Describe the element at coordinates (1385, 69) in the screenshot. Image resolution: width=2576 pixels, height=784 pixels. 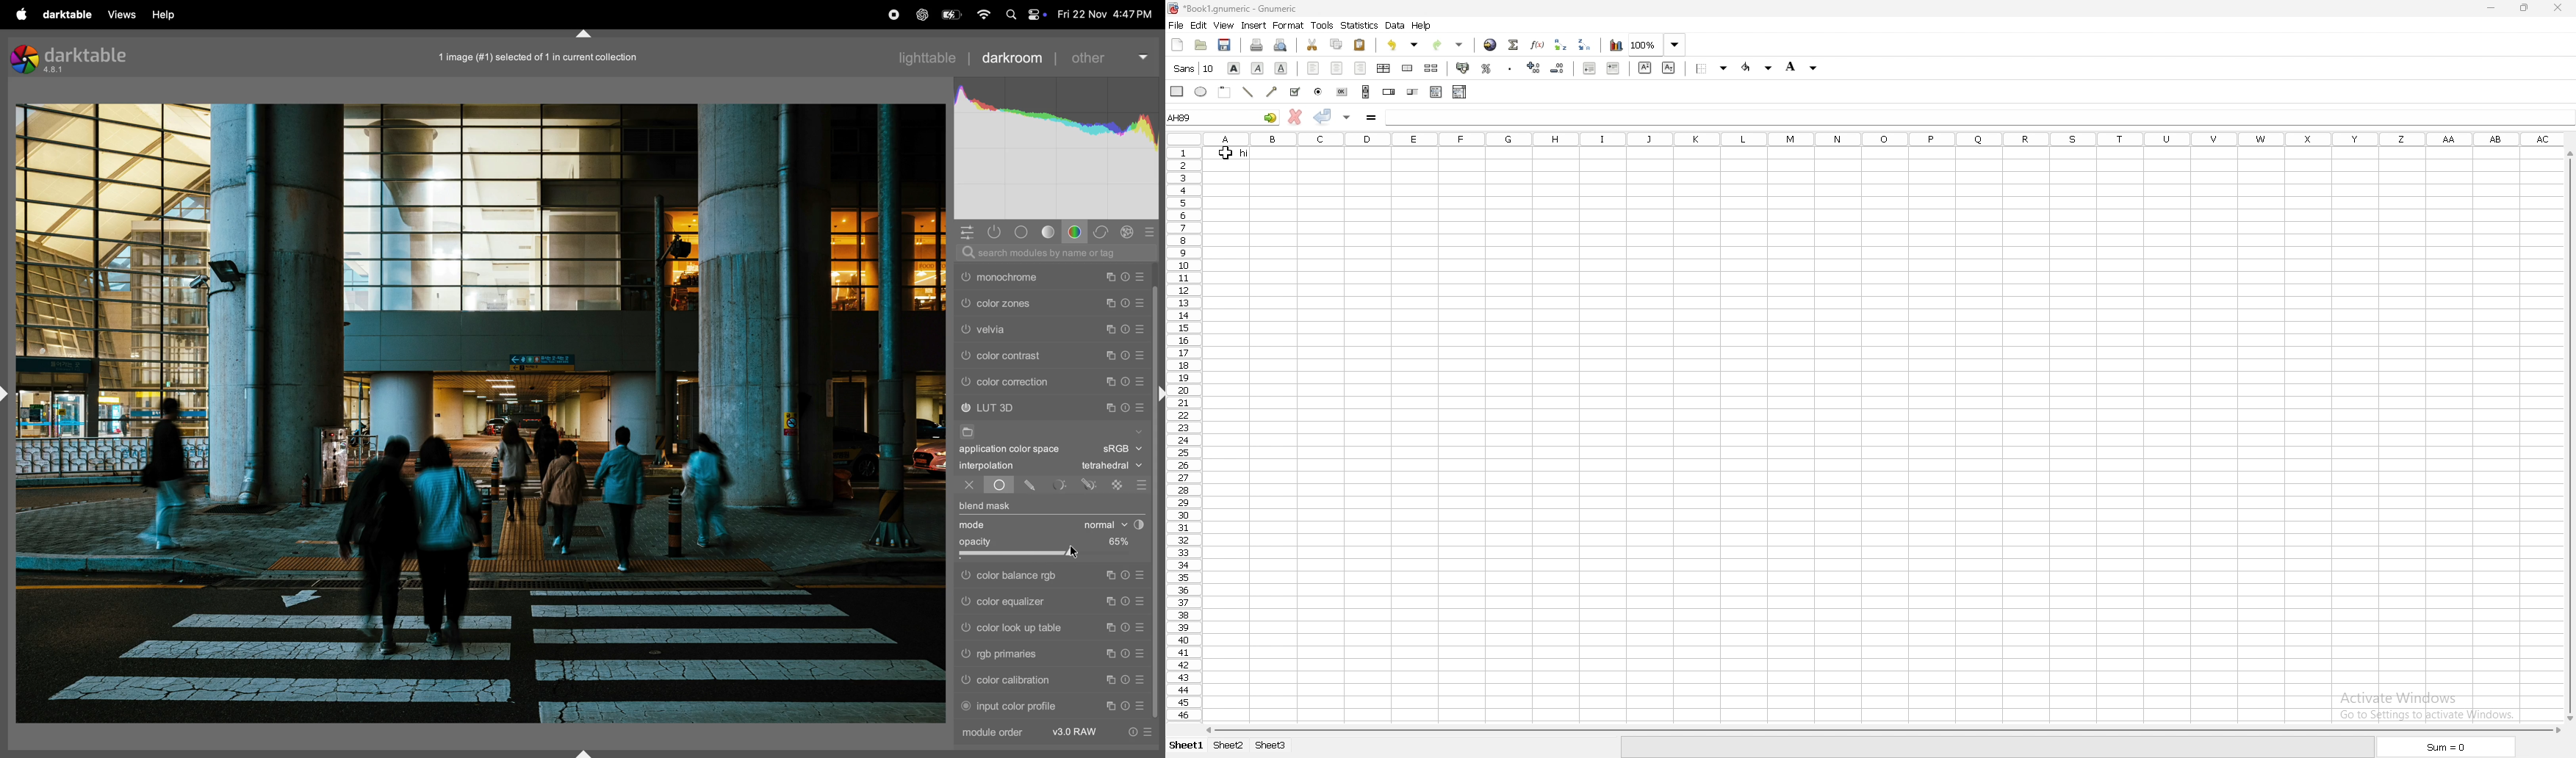
I see `centre horizontally` at that location.